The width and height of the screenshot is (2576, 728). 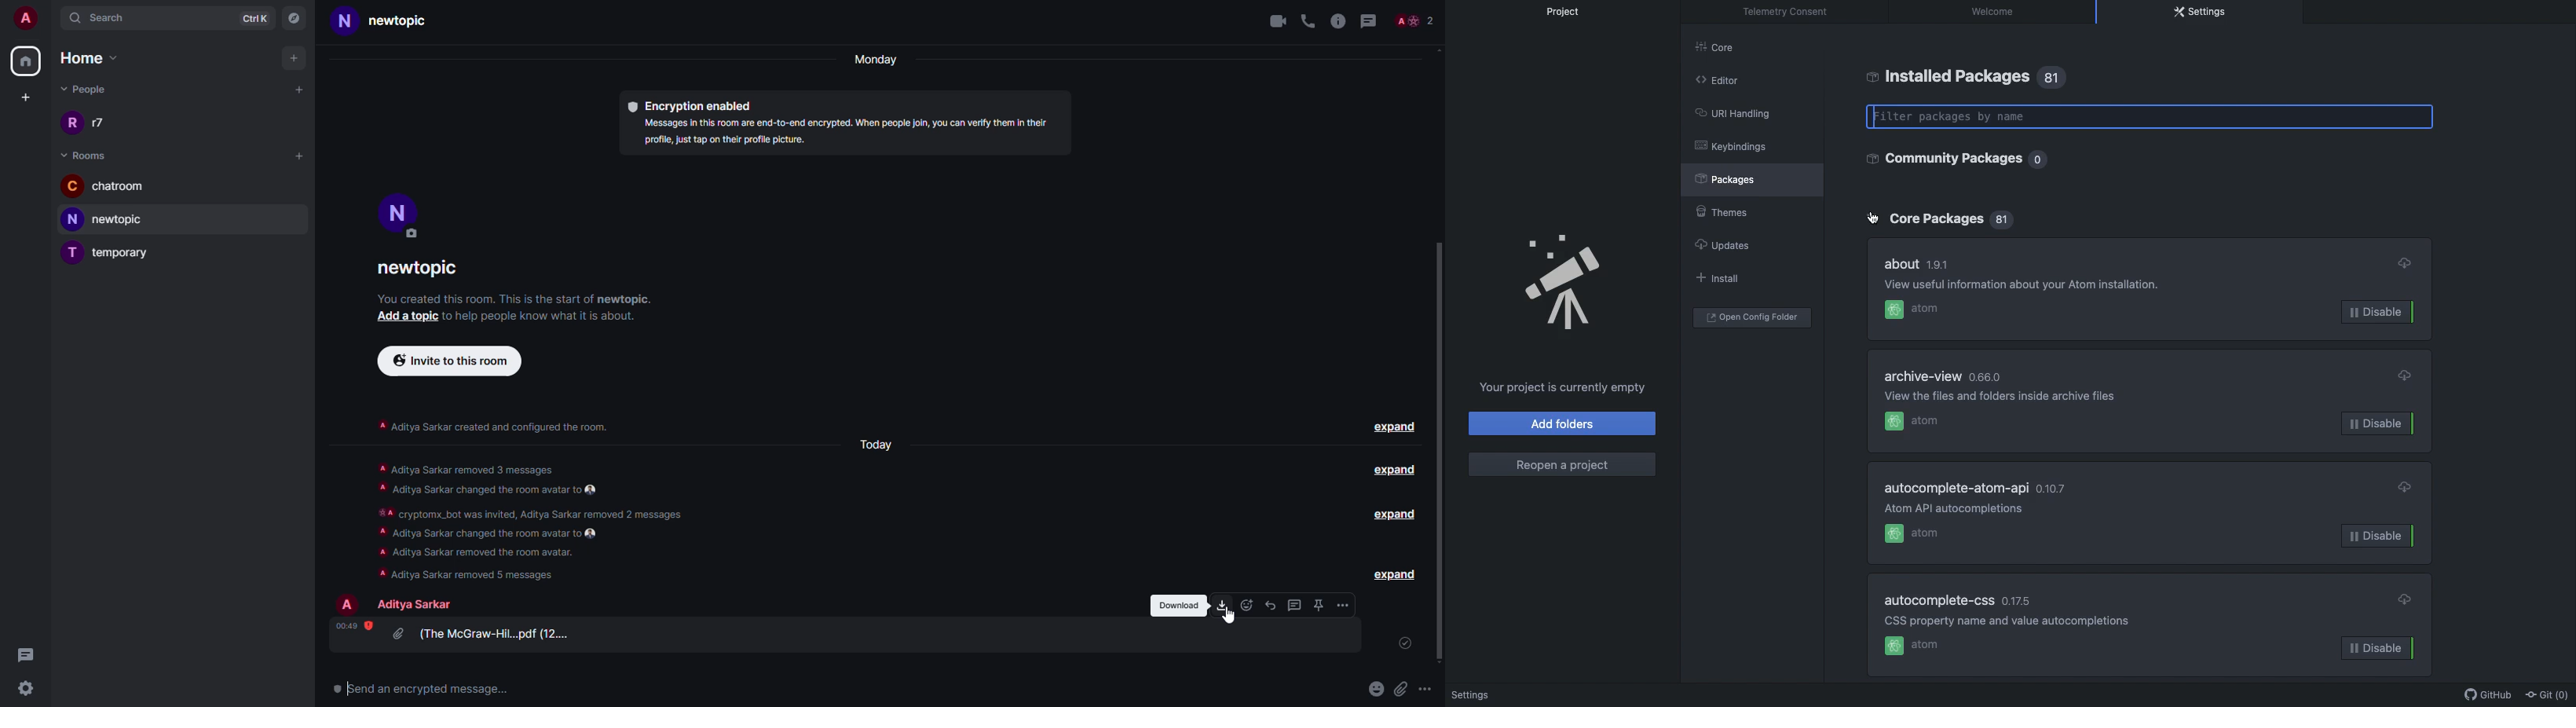 What do you see at coordinates (1941, 158) in the screenshot?
I see `Community packages` at bounding box center [1941, 158].